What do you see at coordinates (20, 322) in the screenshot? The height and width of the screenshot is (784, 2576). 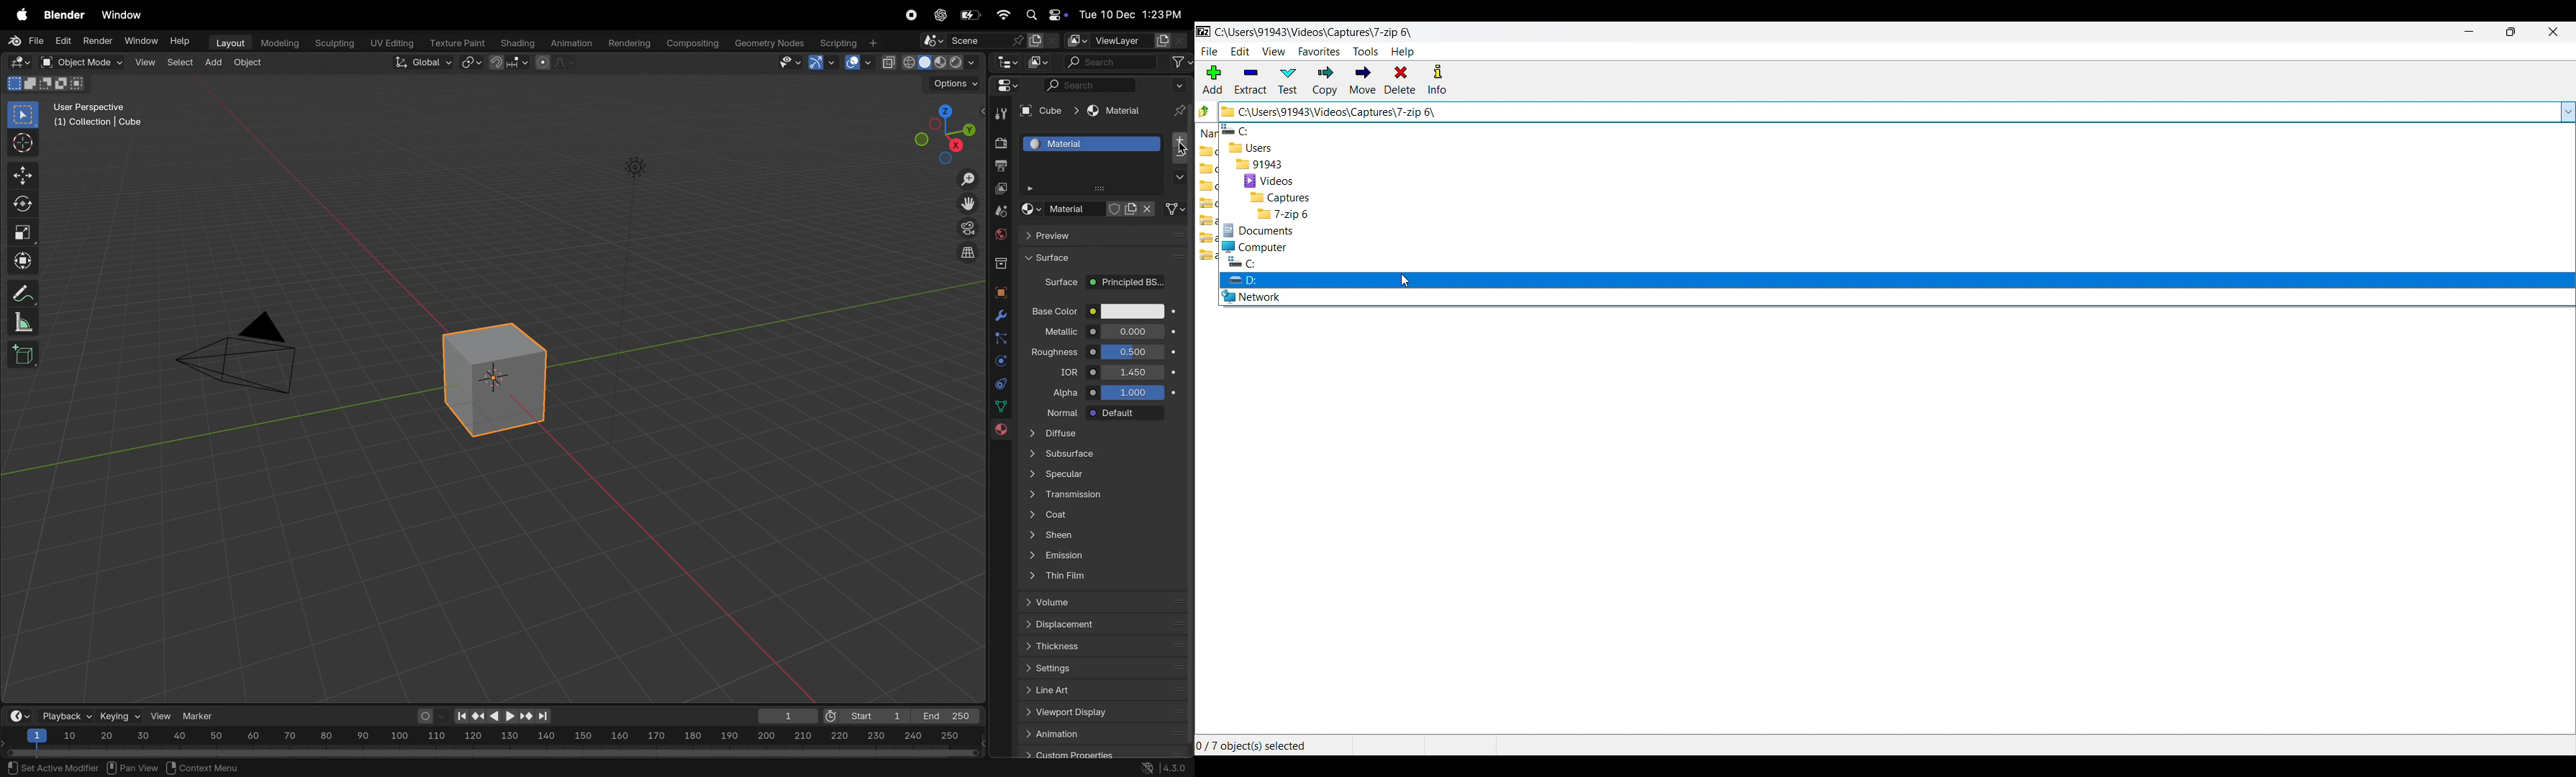 I see `scale` at bounding box center [20, 322].